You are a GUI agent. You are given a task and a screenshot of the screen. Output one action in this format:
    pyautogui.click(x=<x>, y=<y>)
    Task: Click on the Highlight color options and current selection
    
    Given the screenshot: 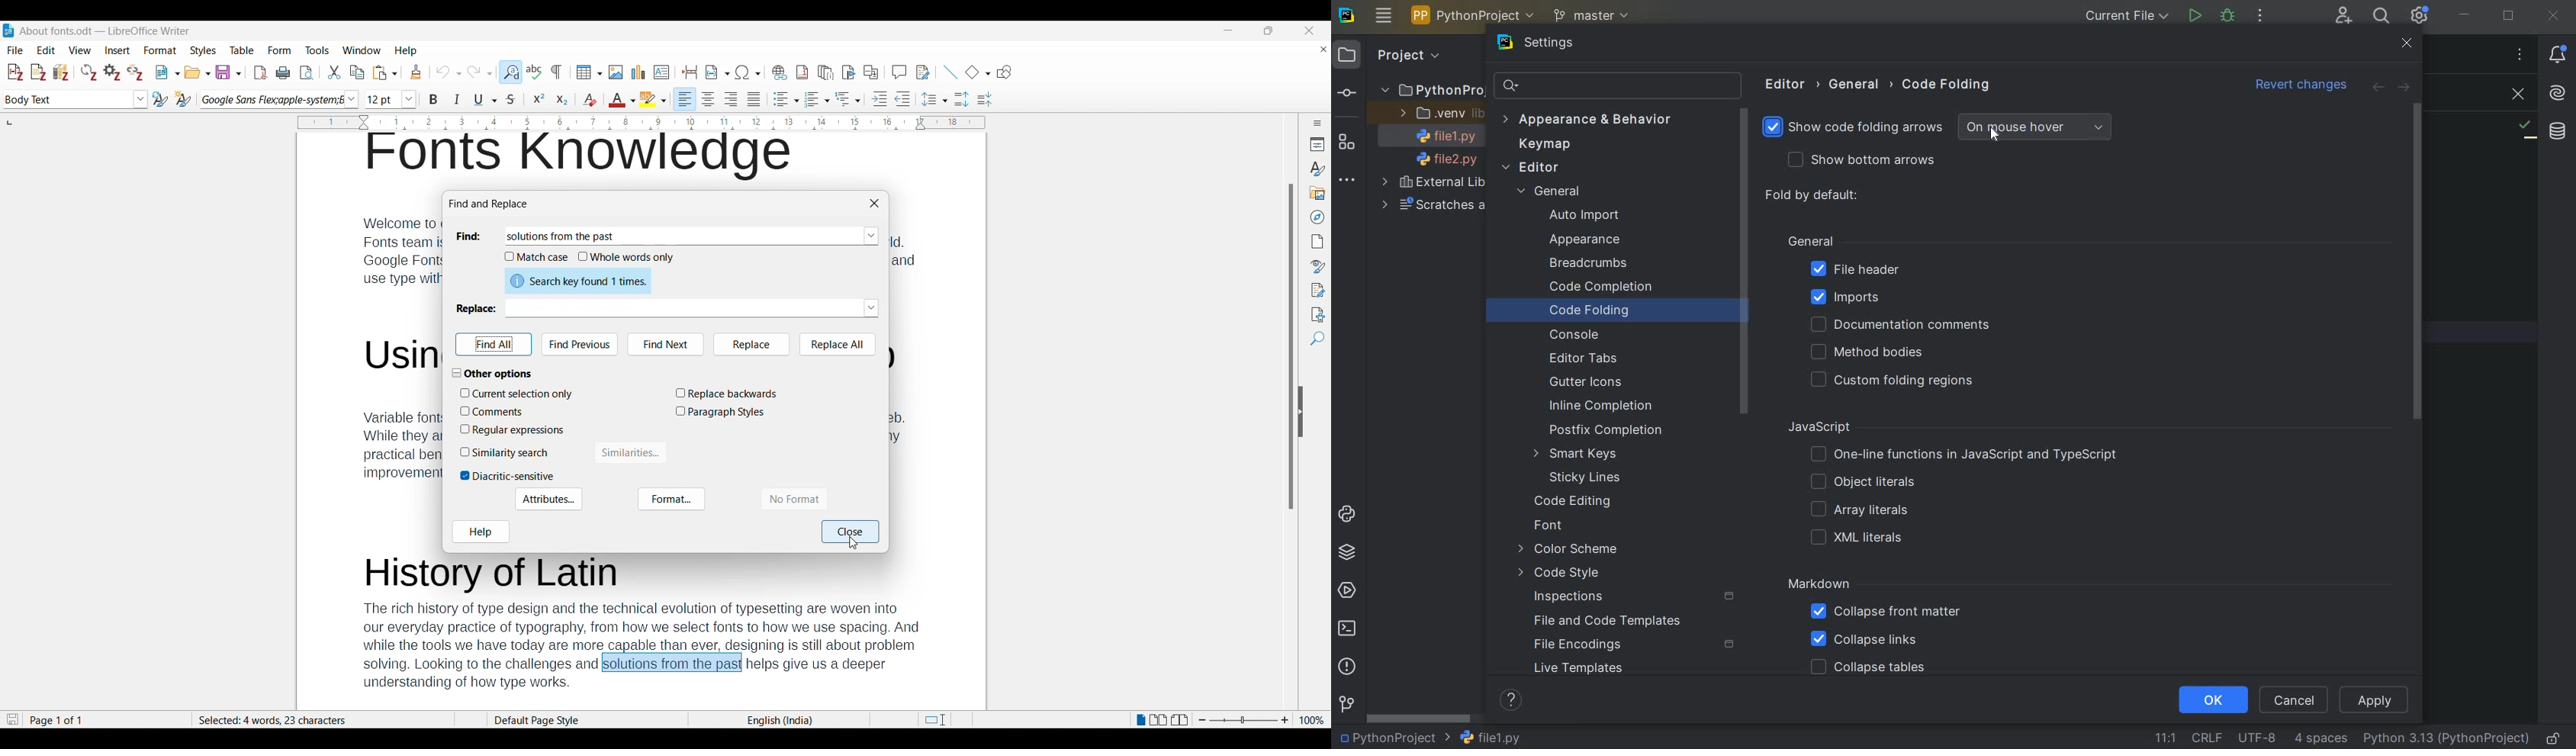 What is the action you would take?
    pyautogui.click(x=653, y=99)
    